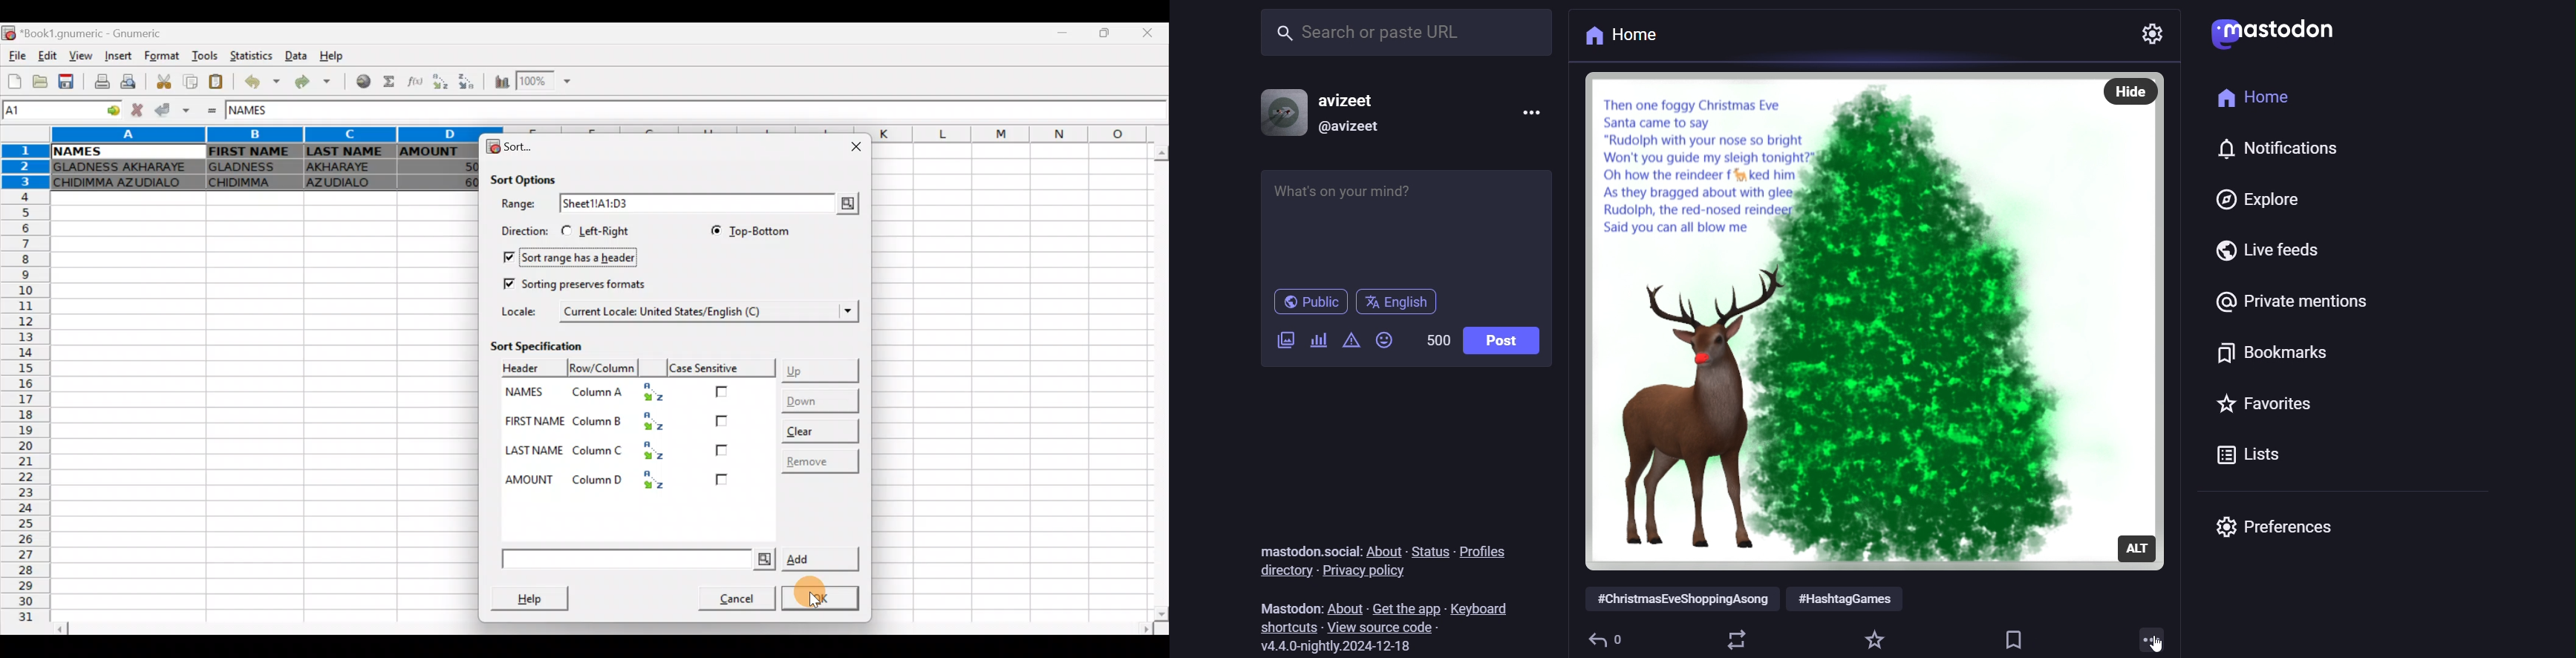 Image resolution: width=2576 pixels, height=672 pixels. I want to click on public, so click(1309, 302).